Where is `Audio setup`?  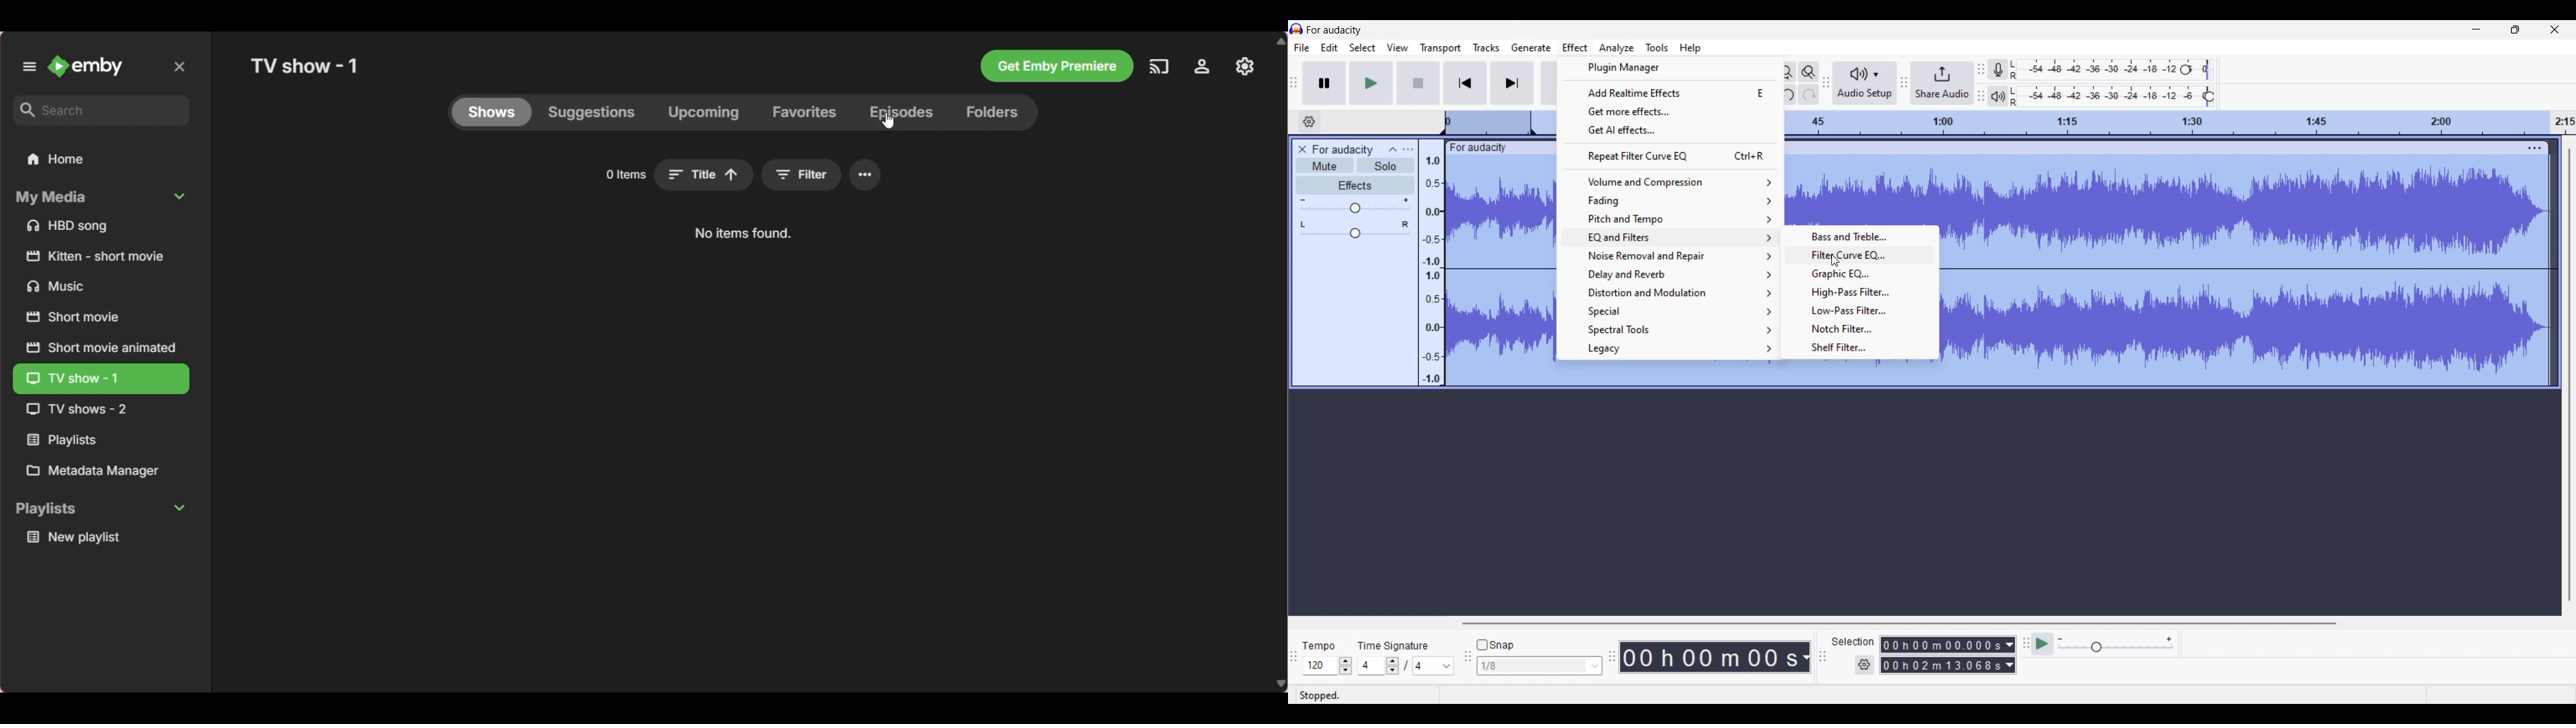 Audio setup is located at coordinates (1865, 83).